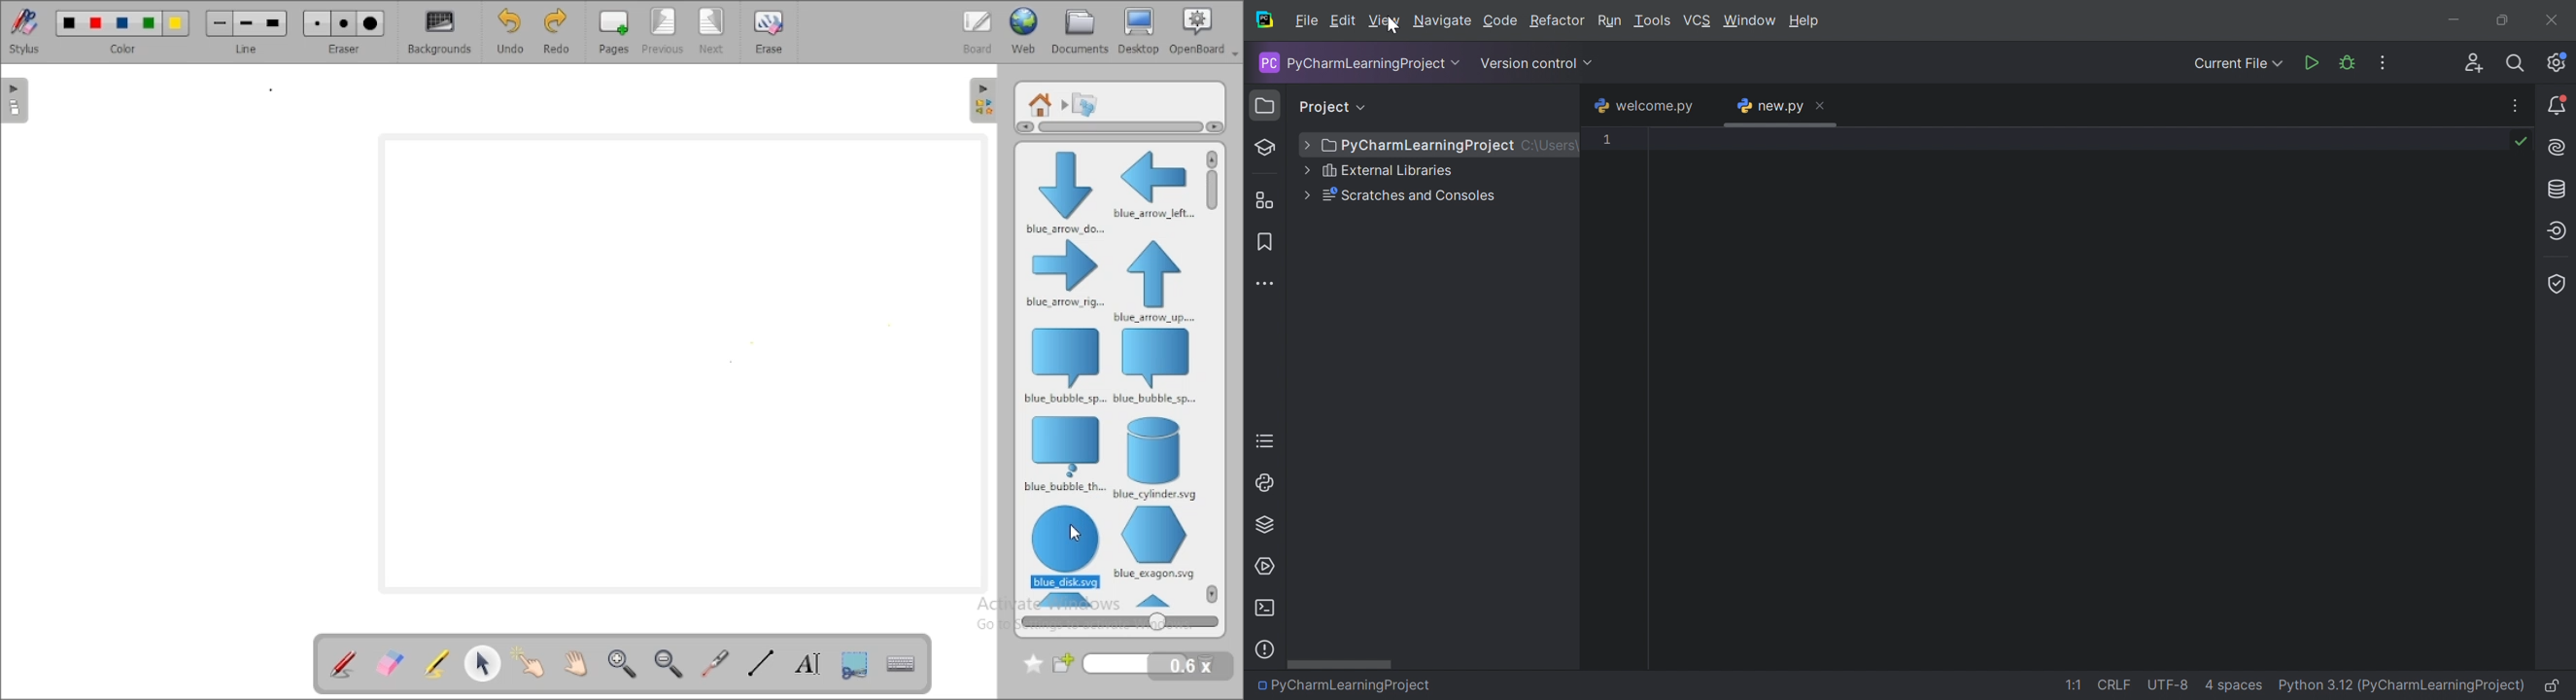  Describe the element at coordinates (2240, 65) in the screenshot. I see `Current File` at that location.